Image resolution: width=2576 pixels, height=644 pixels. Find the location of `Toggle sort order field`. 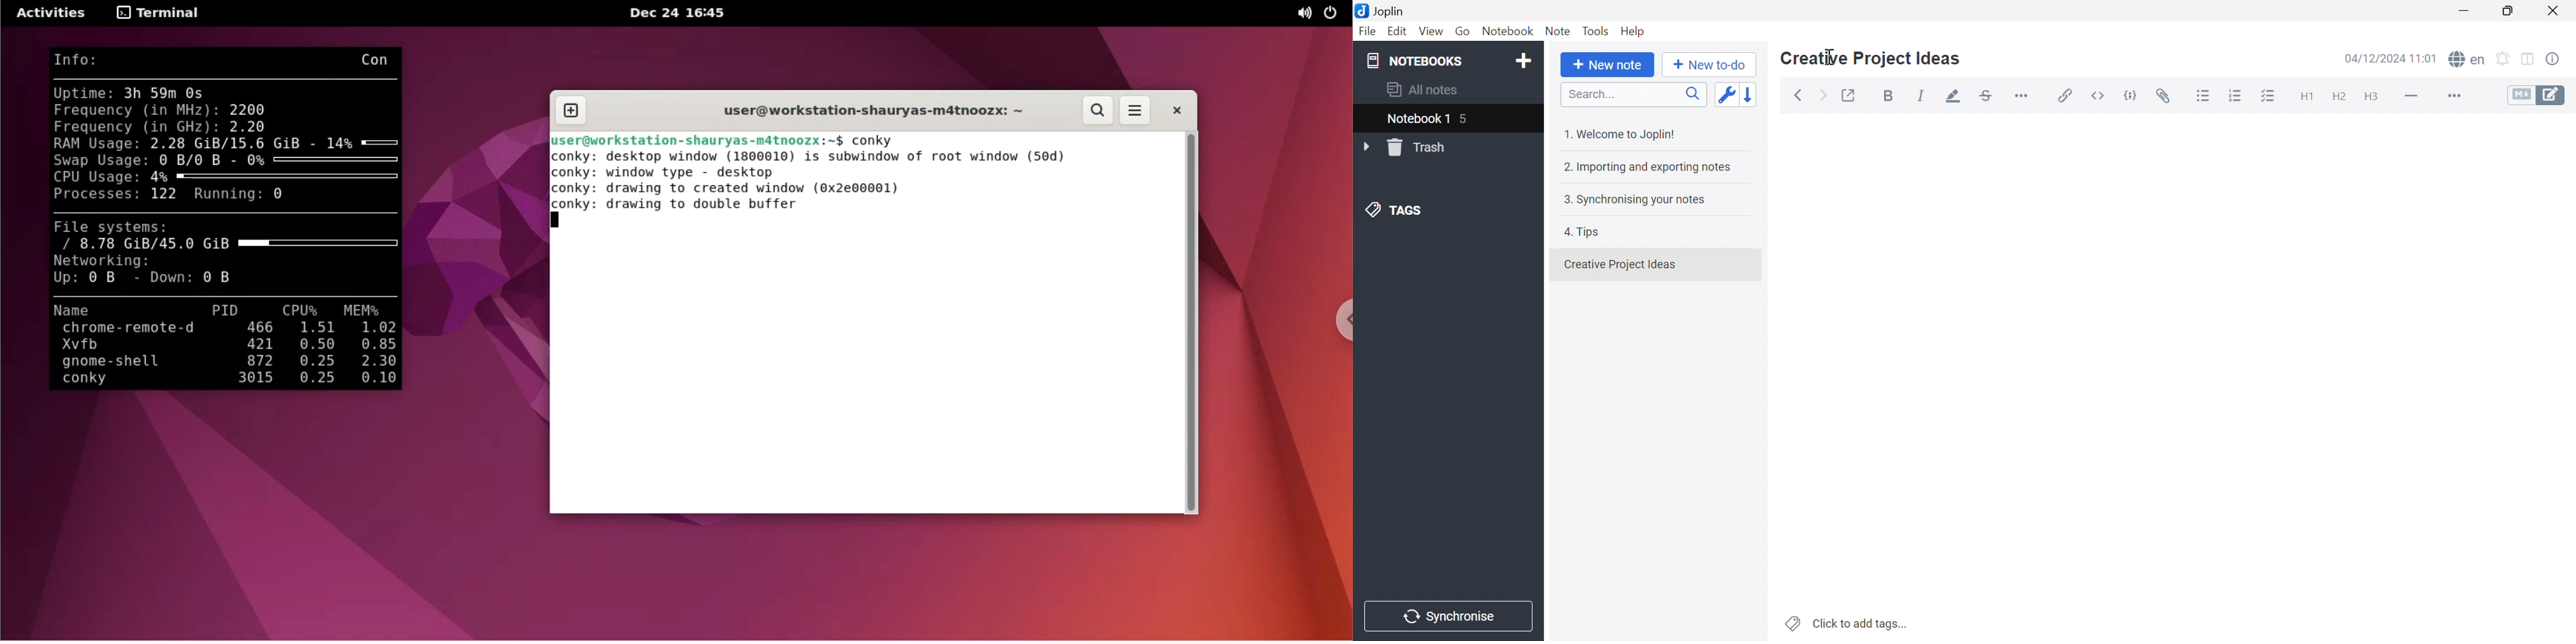

Toggle sort order field is located at coordinates (1727, 95).